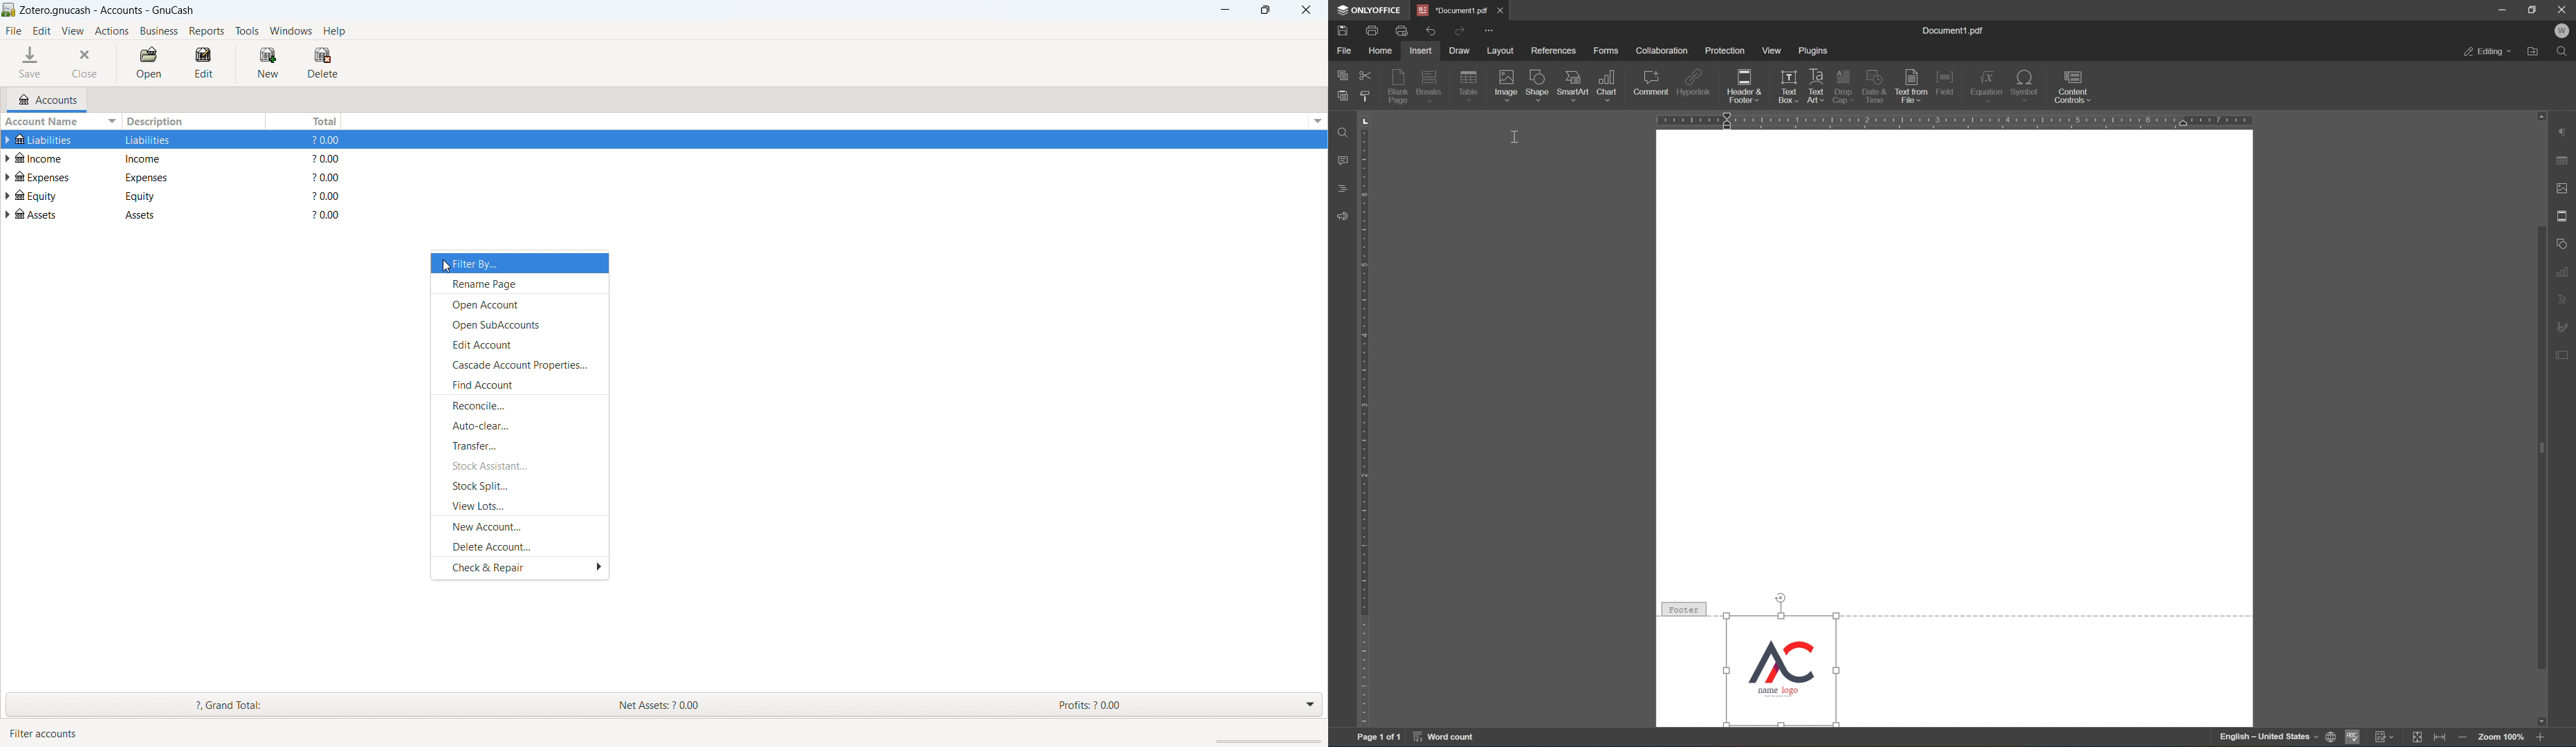 The height and width of the screenshot is (756, 2576). What do you see at coordinates (1365, 434) in the screenshot?
I see `ruler` at bounding box center [1365, 434].